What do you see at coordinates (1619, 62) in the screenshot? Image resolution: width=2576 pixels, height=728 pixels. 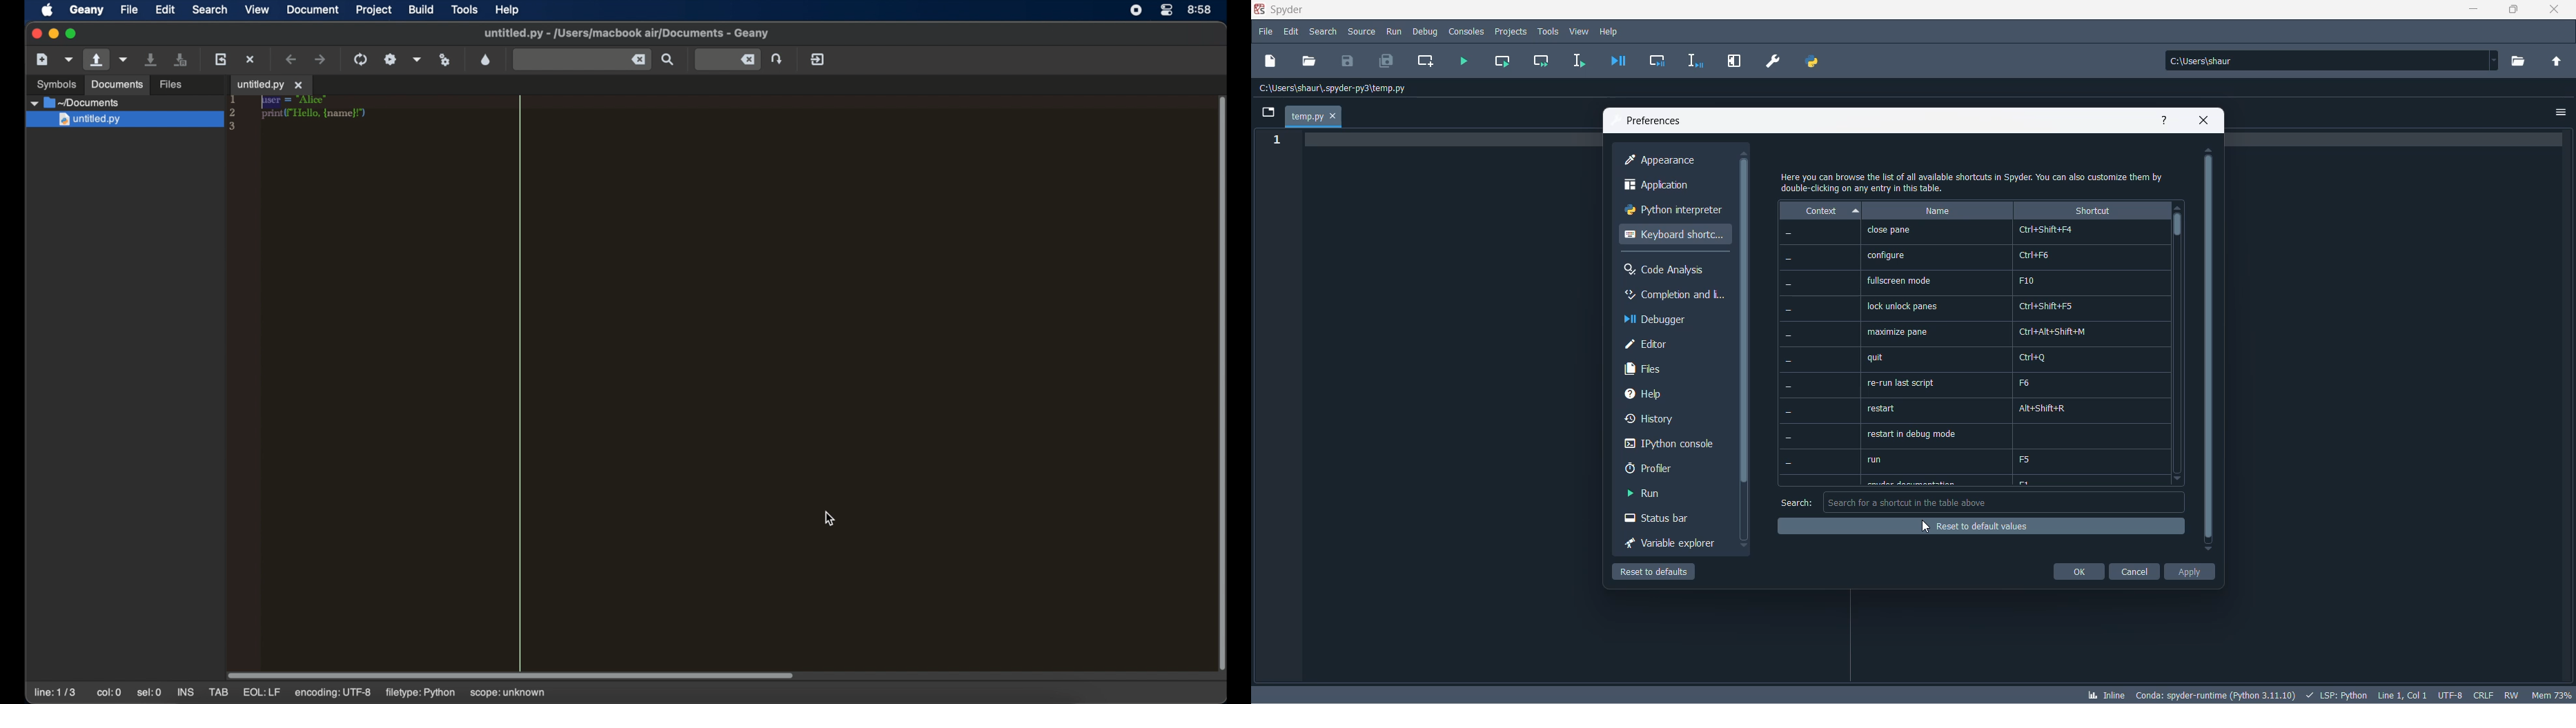 I see `debug file` at bounding box center [1619, 62].